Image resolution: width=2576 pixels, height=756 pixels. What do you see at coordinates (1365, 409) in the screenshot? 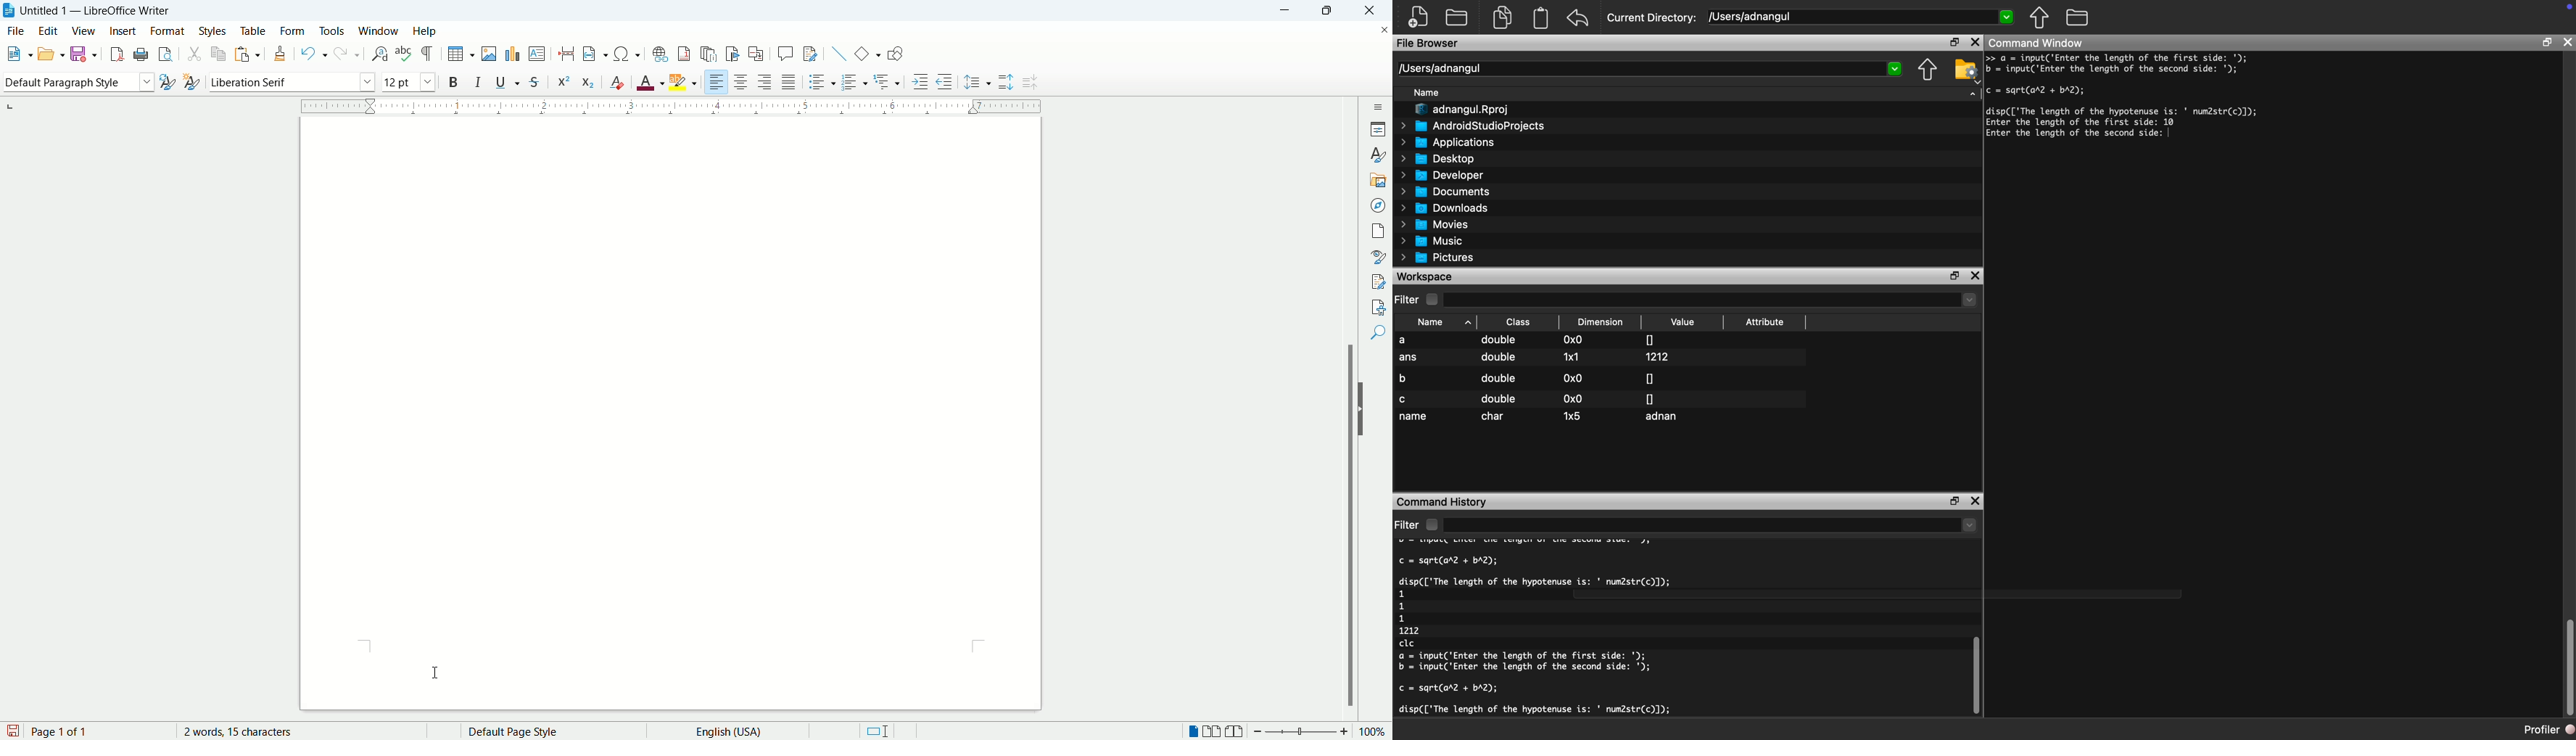
I see `hide` at bounding box center [1365, 409].